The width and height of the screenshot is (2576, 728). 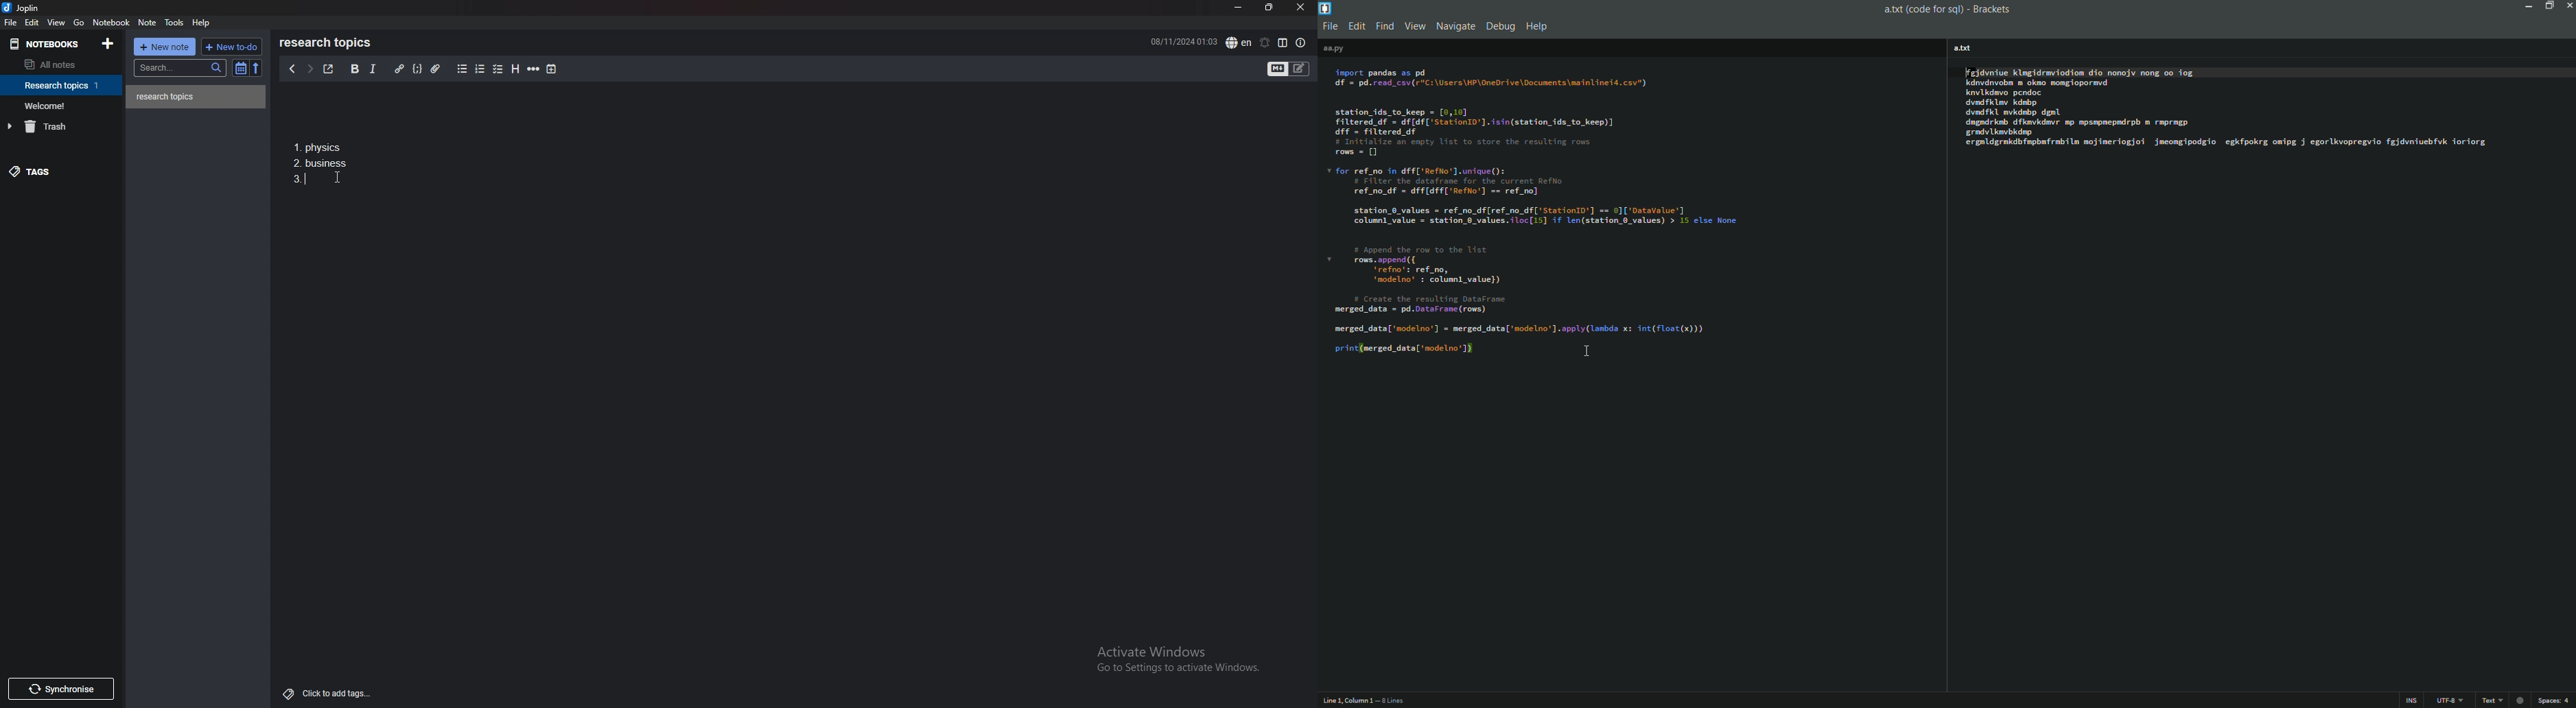 What do you see at coordinates (1335, 50) in the screenshot?
I see `file name` at bounding box center [1335, 50].